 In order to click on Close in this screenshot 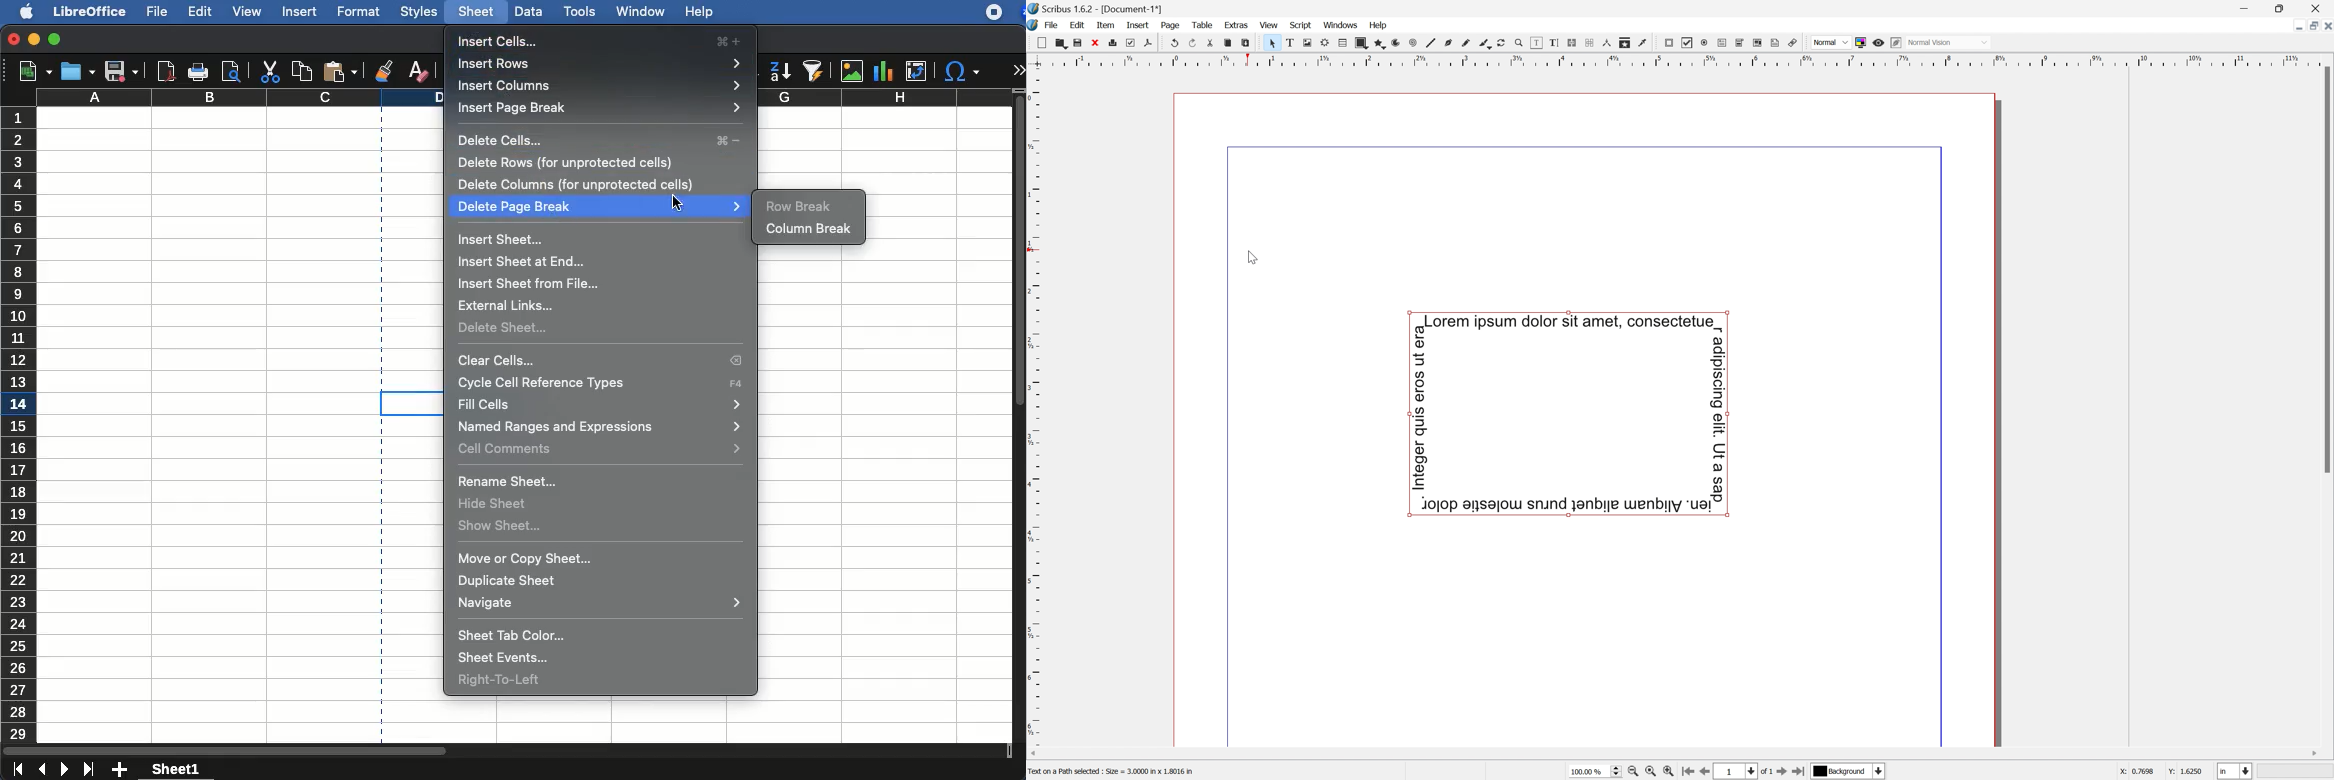, I will do `click(2318, 7)`.